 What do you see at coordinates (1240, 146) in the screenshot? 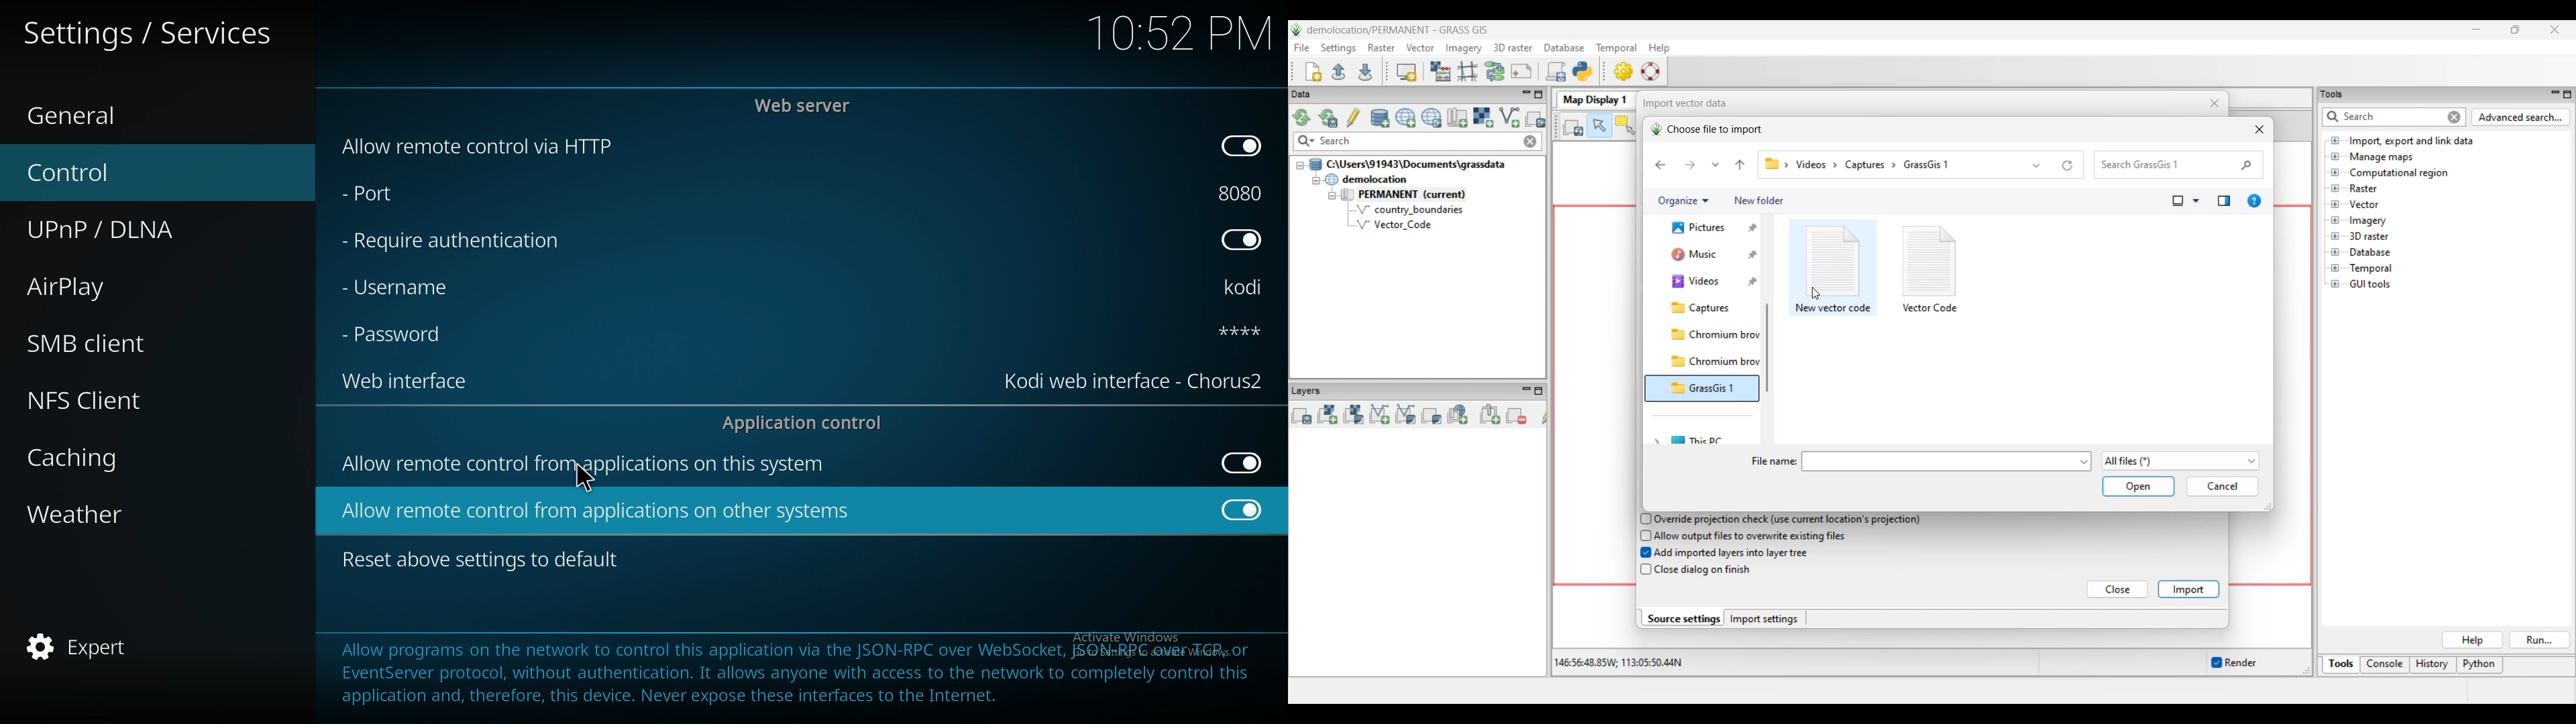
I see `toggle` at bounding box center [1240, 146].